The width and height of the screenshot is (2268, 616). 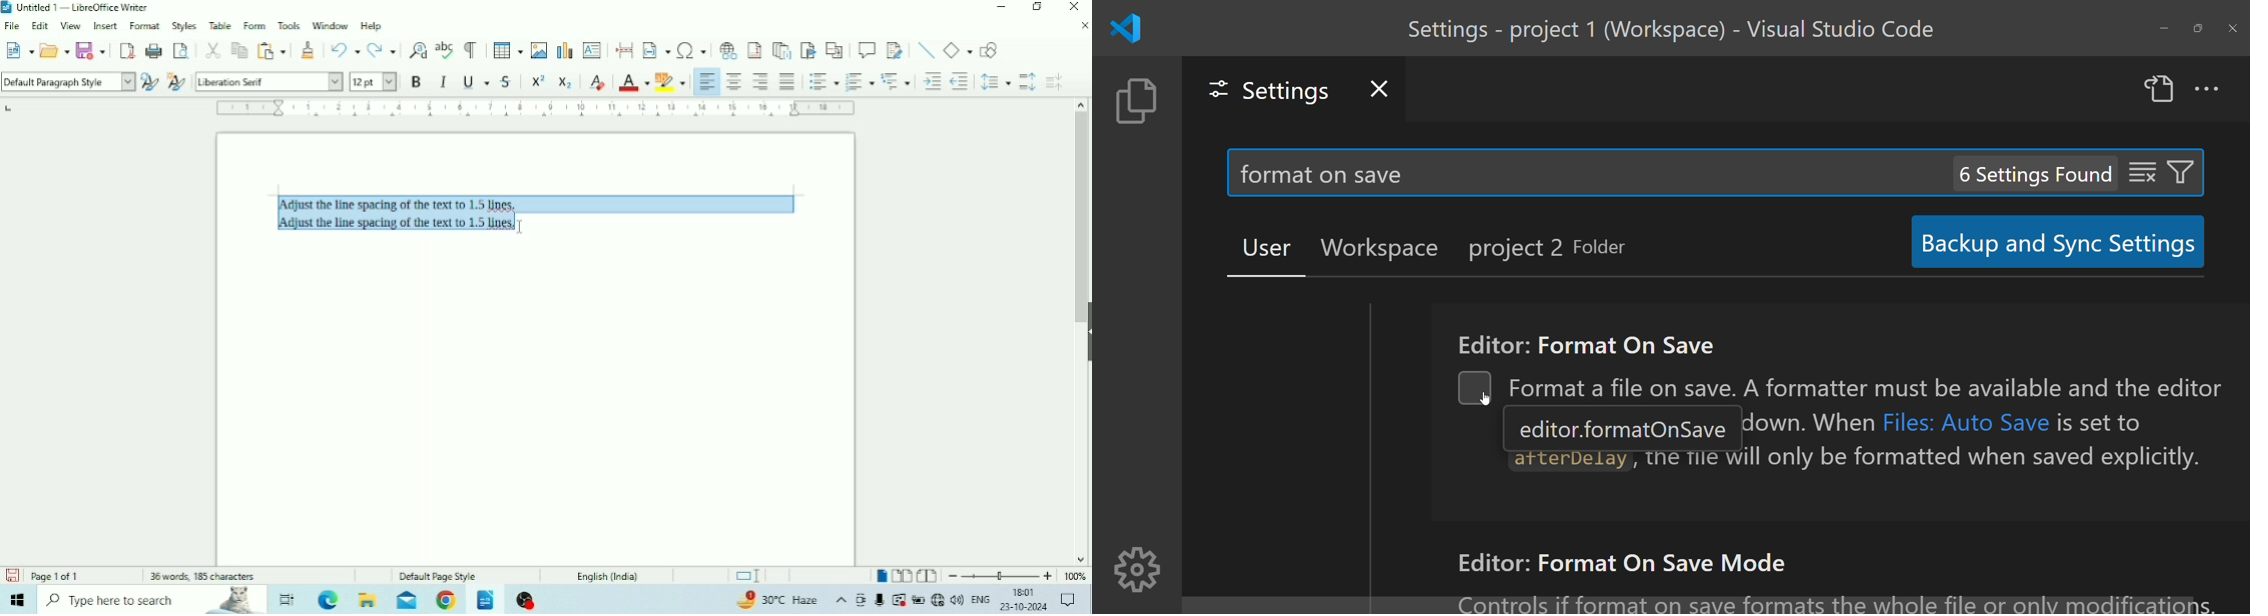 What do you see at coordinates (879, 600) in the screenshot?
I see `Mic` at bounding box center [879, 600].